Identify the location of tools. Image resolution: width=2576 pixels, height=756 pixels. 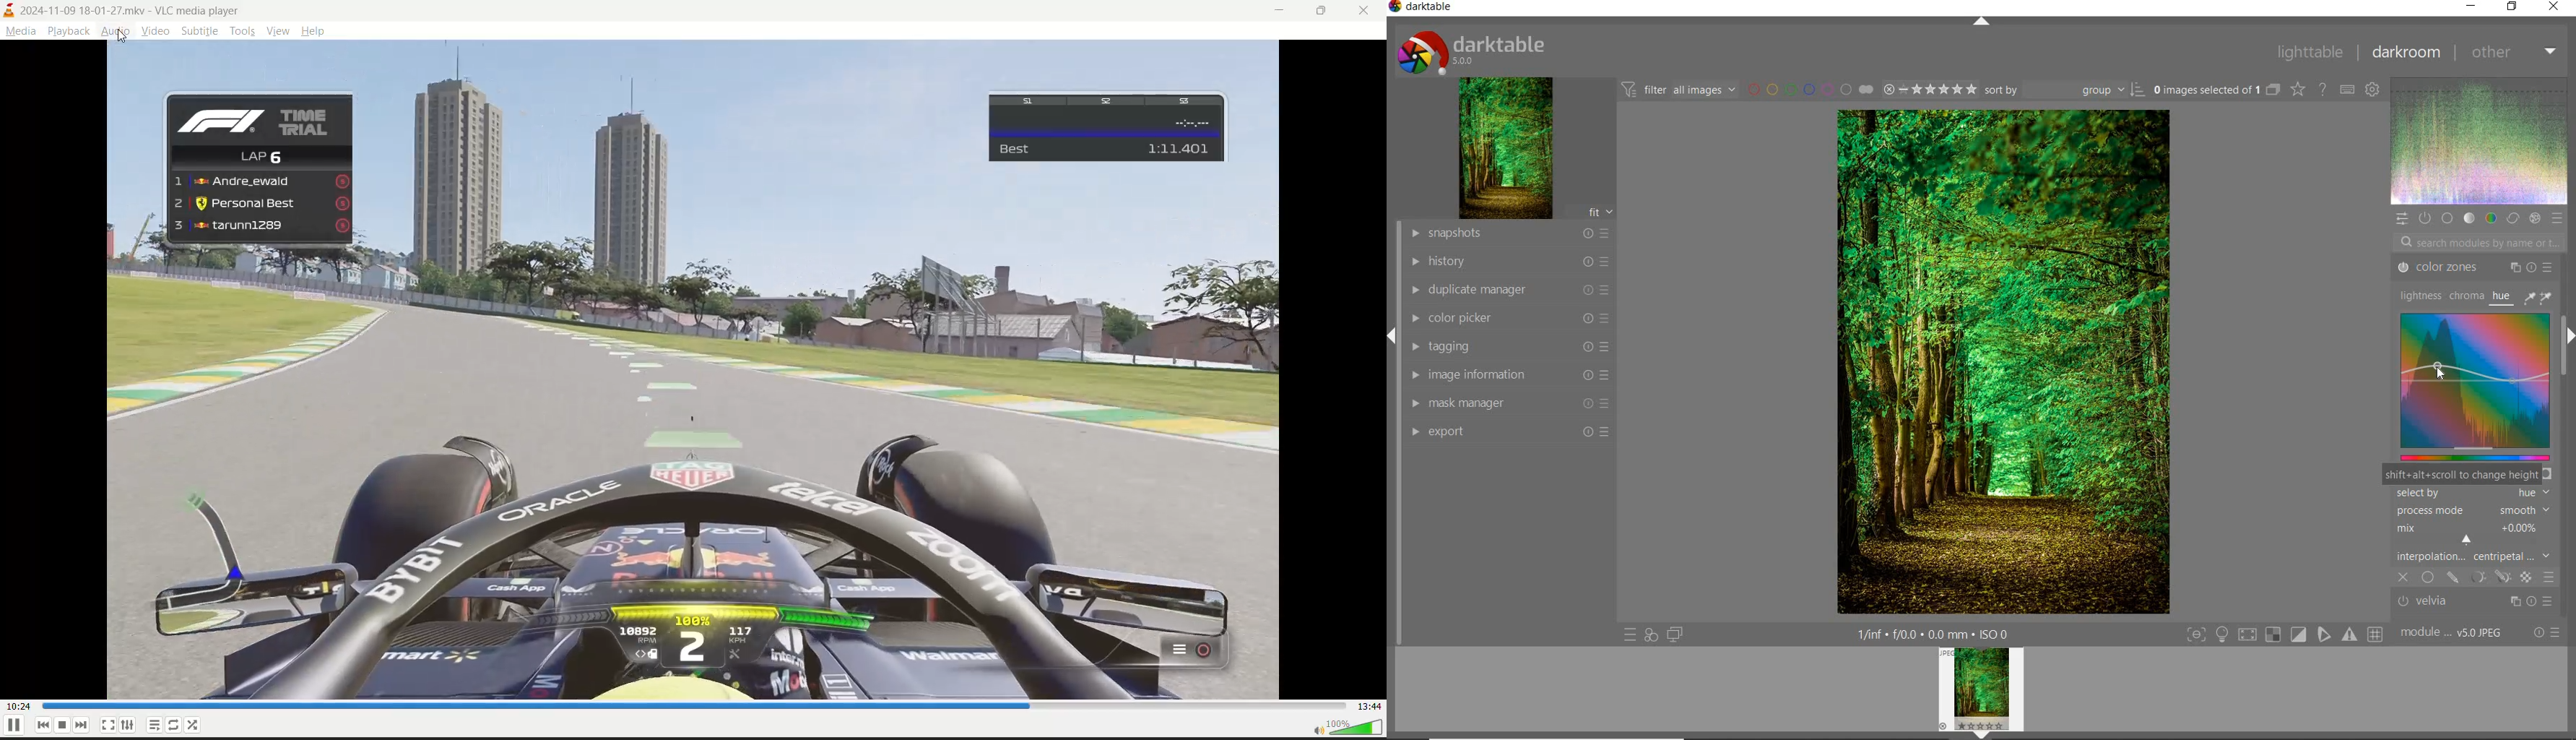
(241, 30).